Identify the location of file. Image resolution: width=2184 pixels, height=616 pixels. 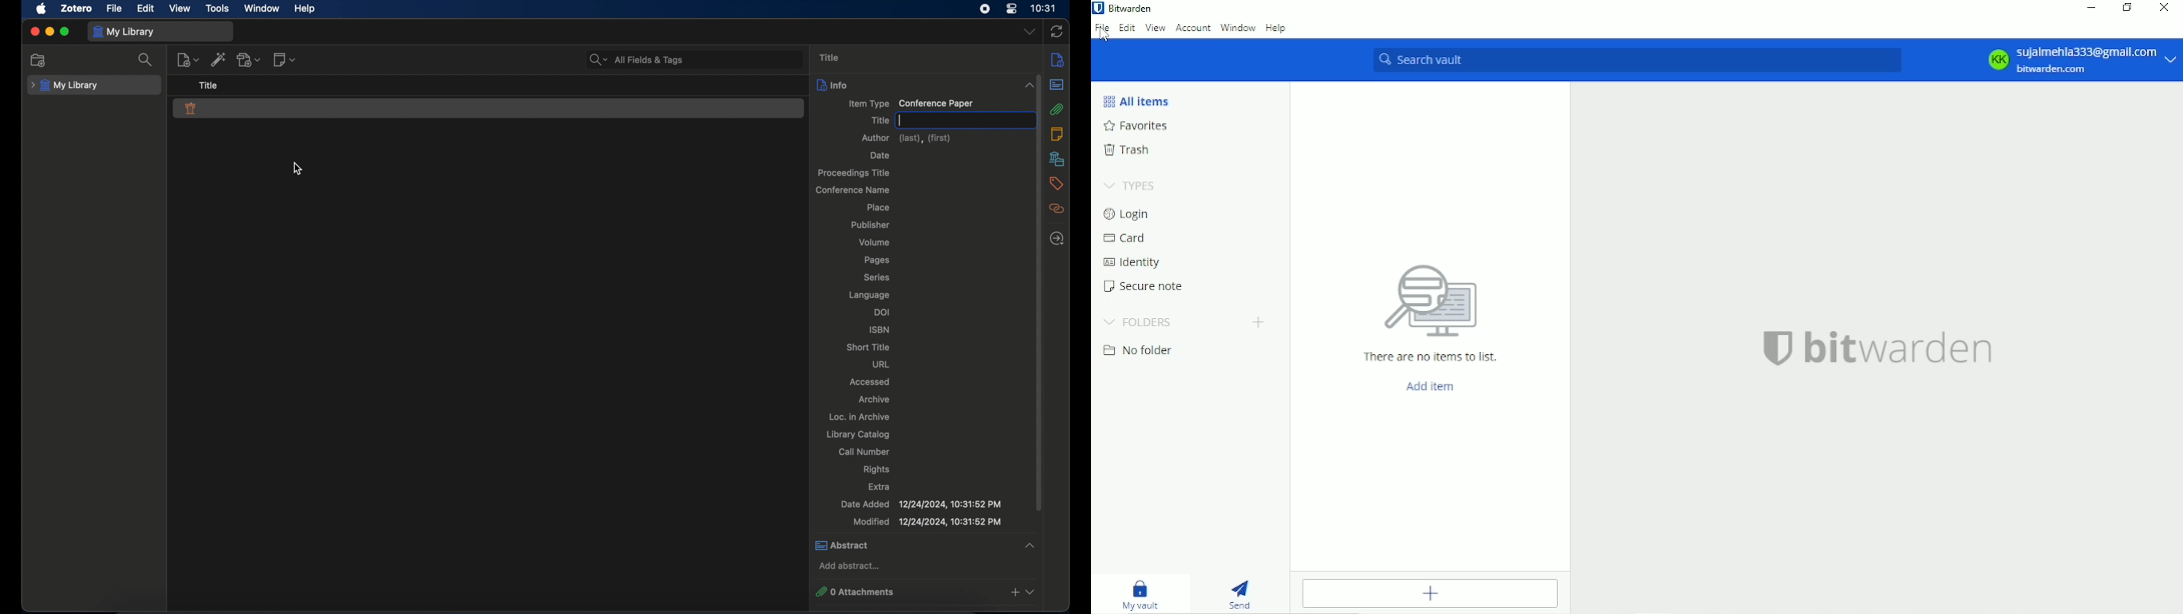
(114, 9).